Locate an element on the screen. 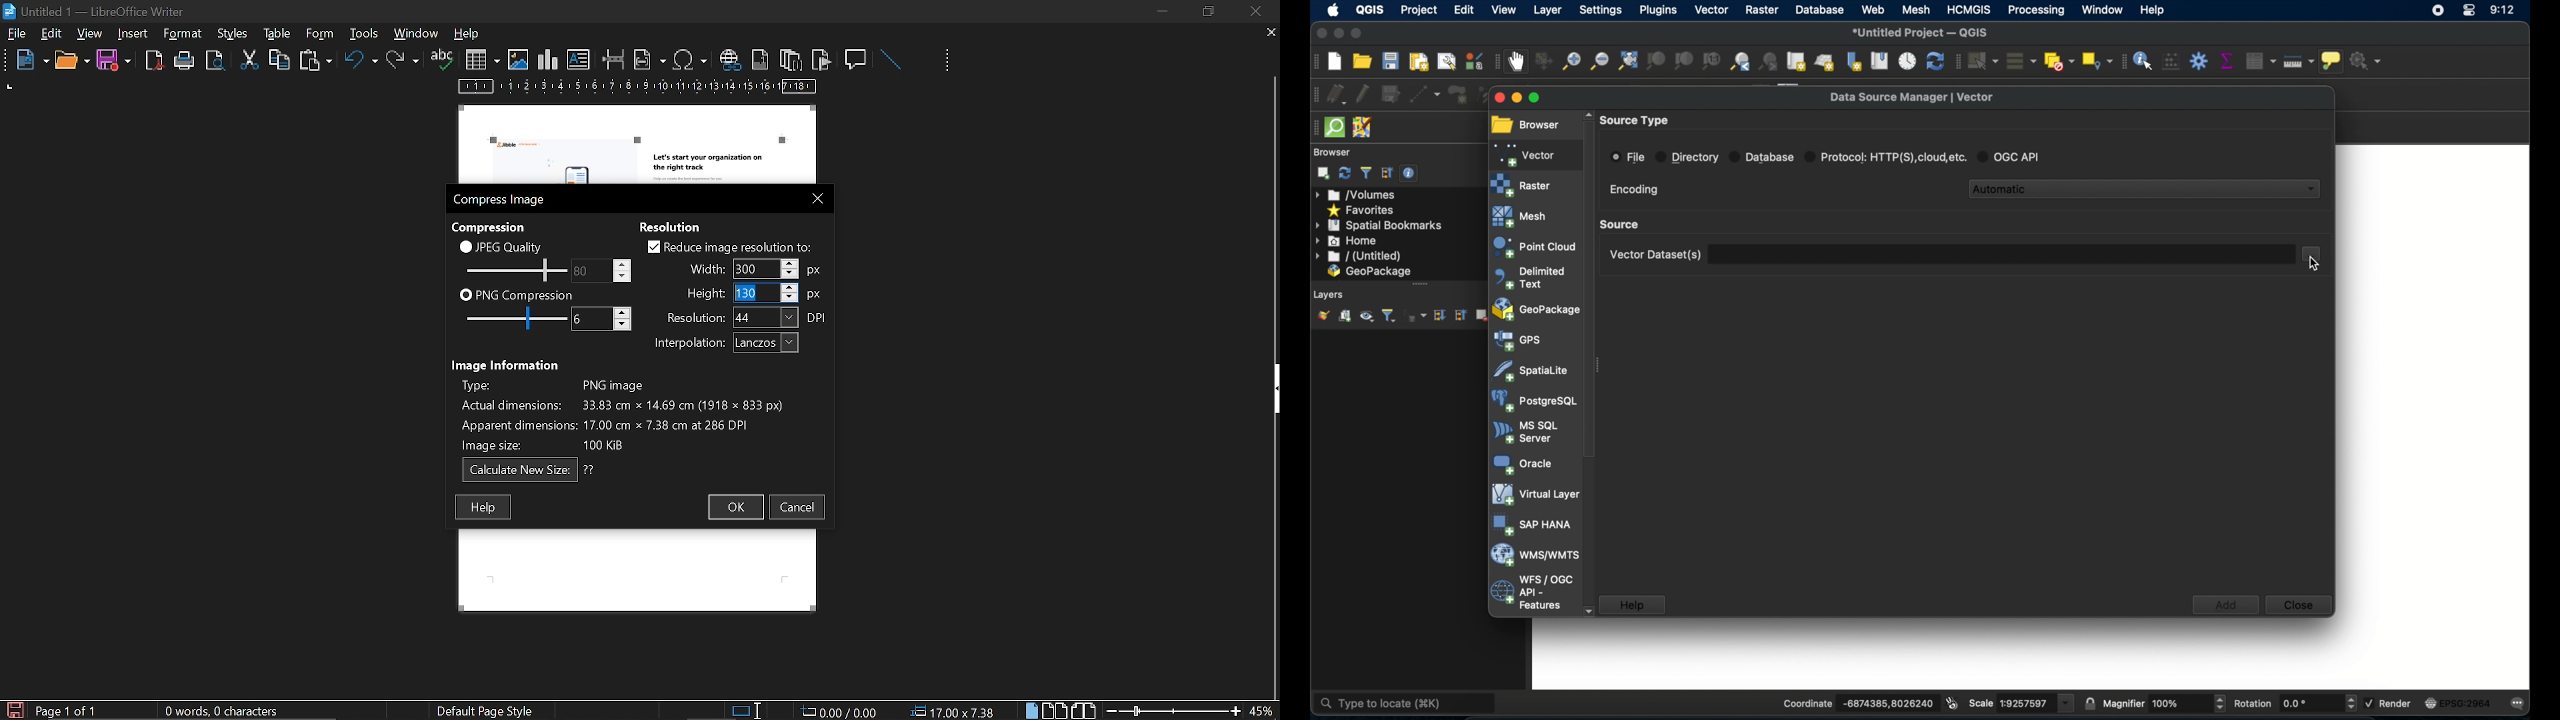 The height and width of the screenshot is (728, 2576). insert page break is located at coordinates (614, 60).